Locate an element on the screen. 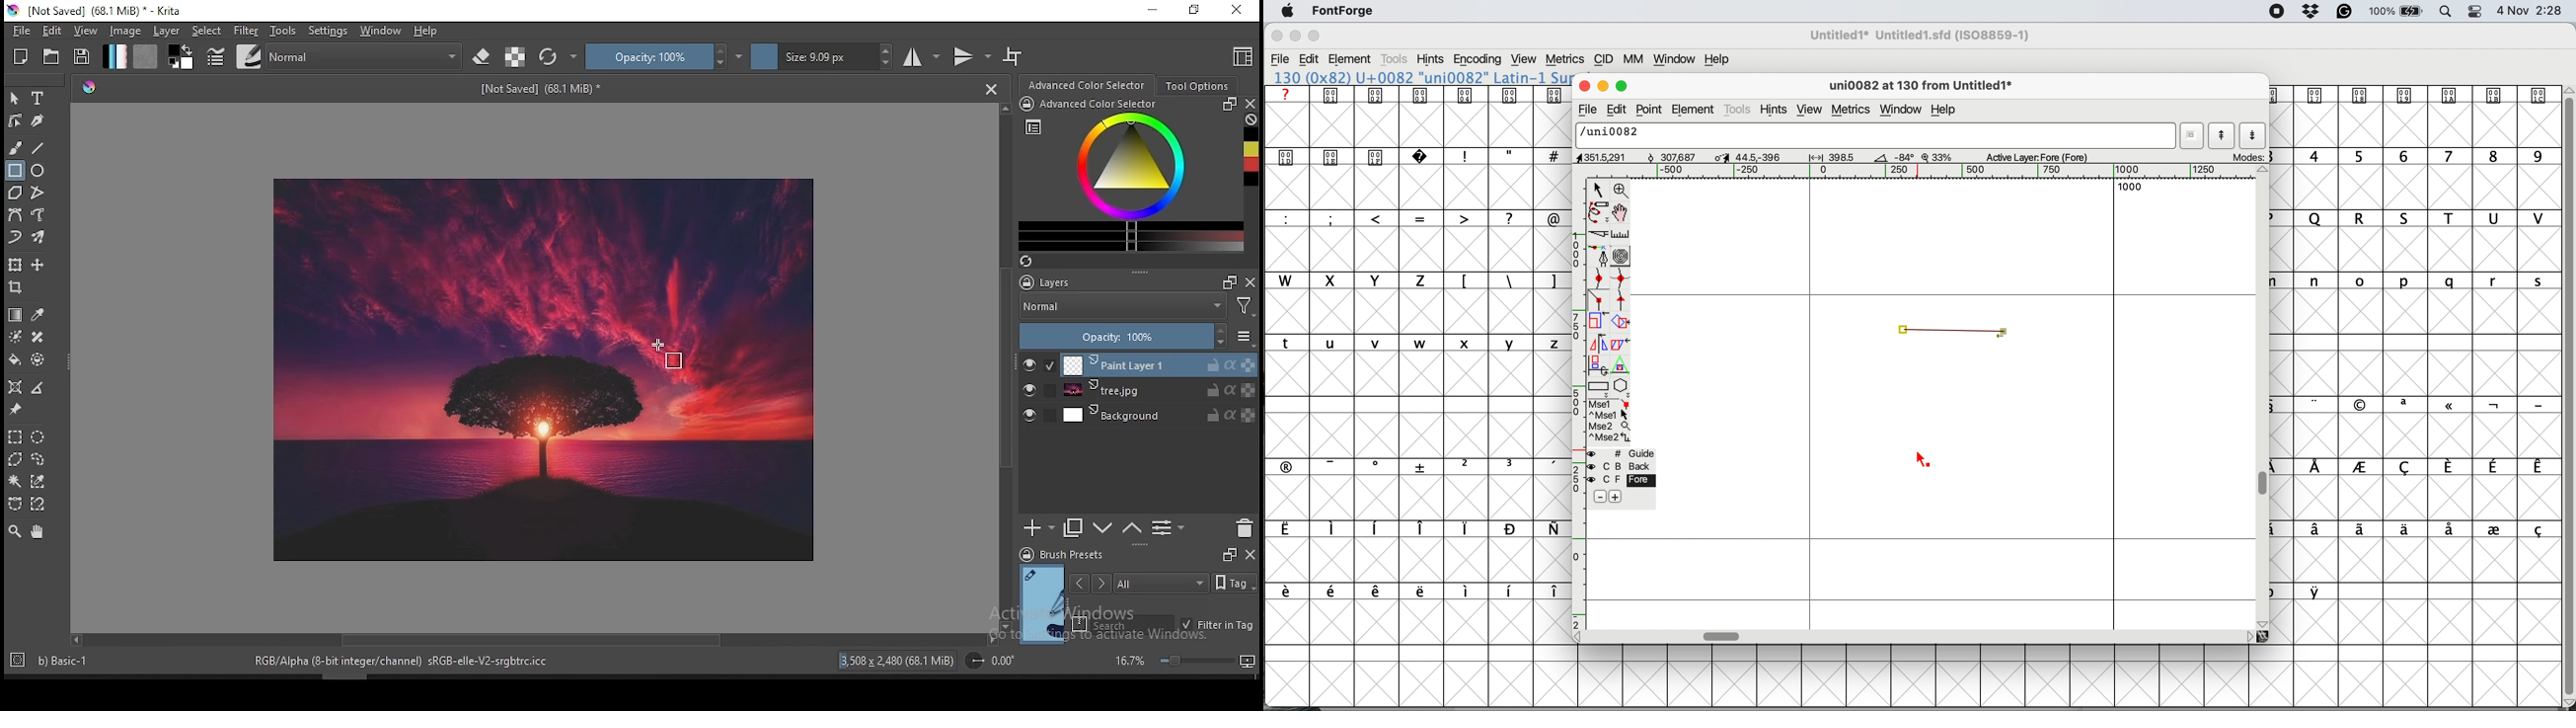 This screenshot has width=2576, height=728. Frame is located at coordinates (1229, 282).